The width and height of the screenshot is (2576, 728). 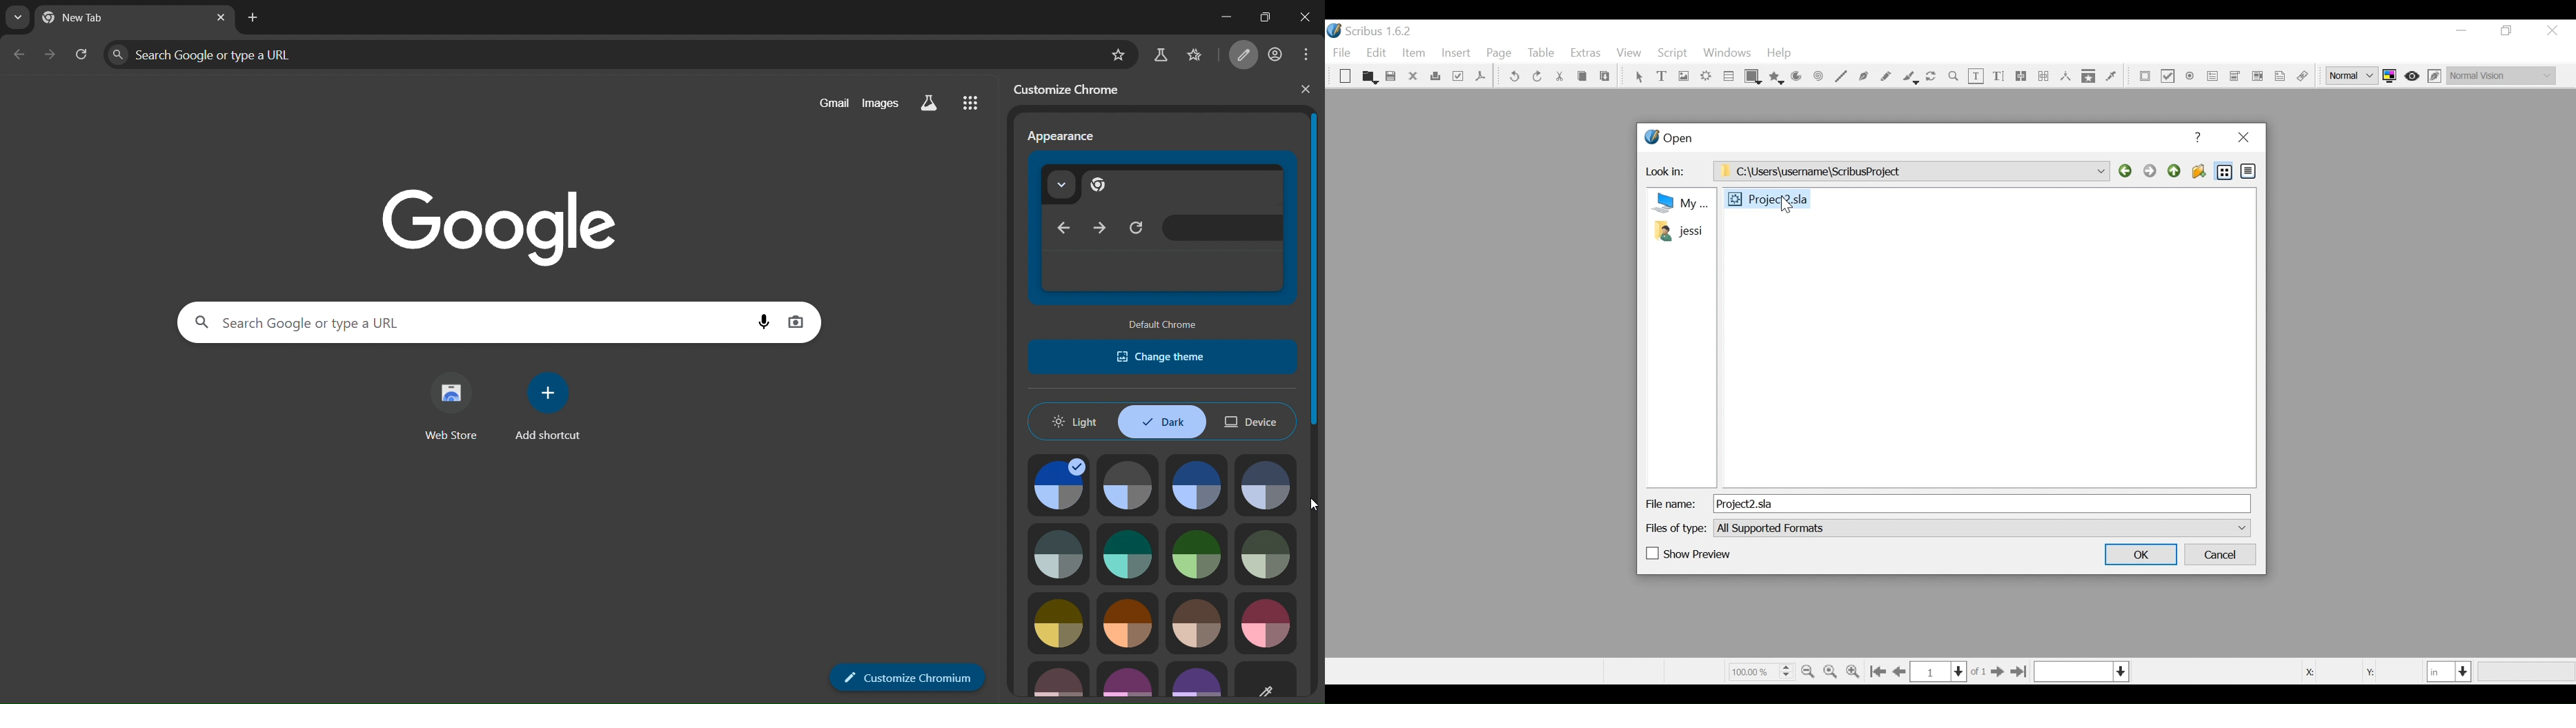 I want to click on Edit in Preview mode, so click(x=2436, y=76).